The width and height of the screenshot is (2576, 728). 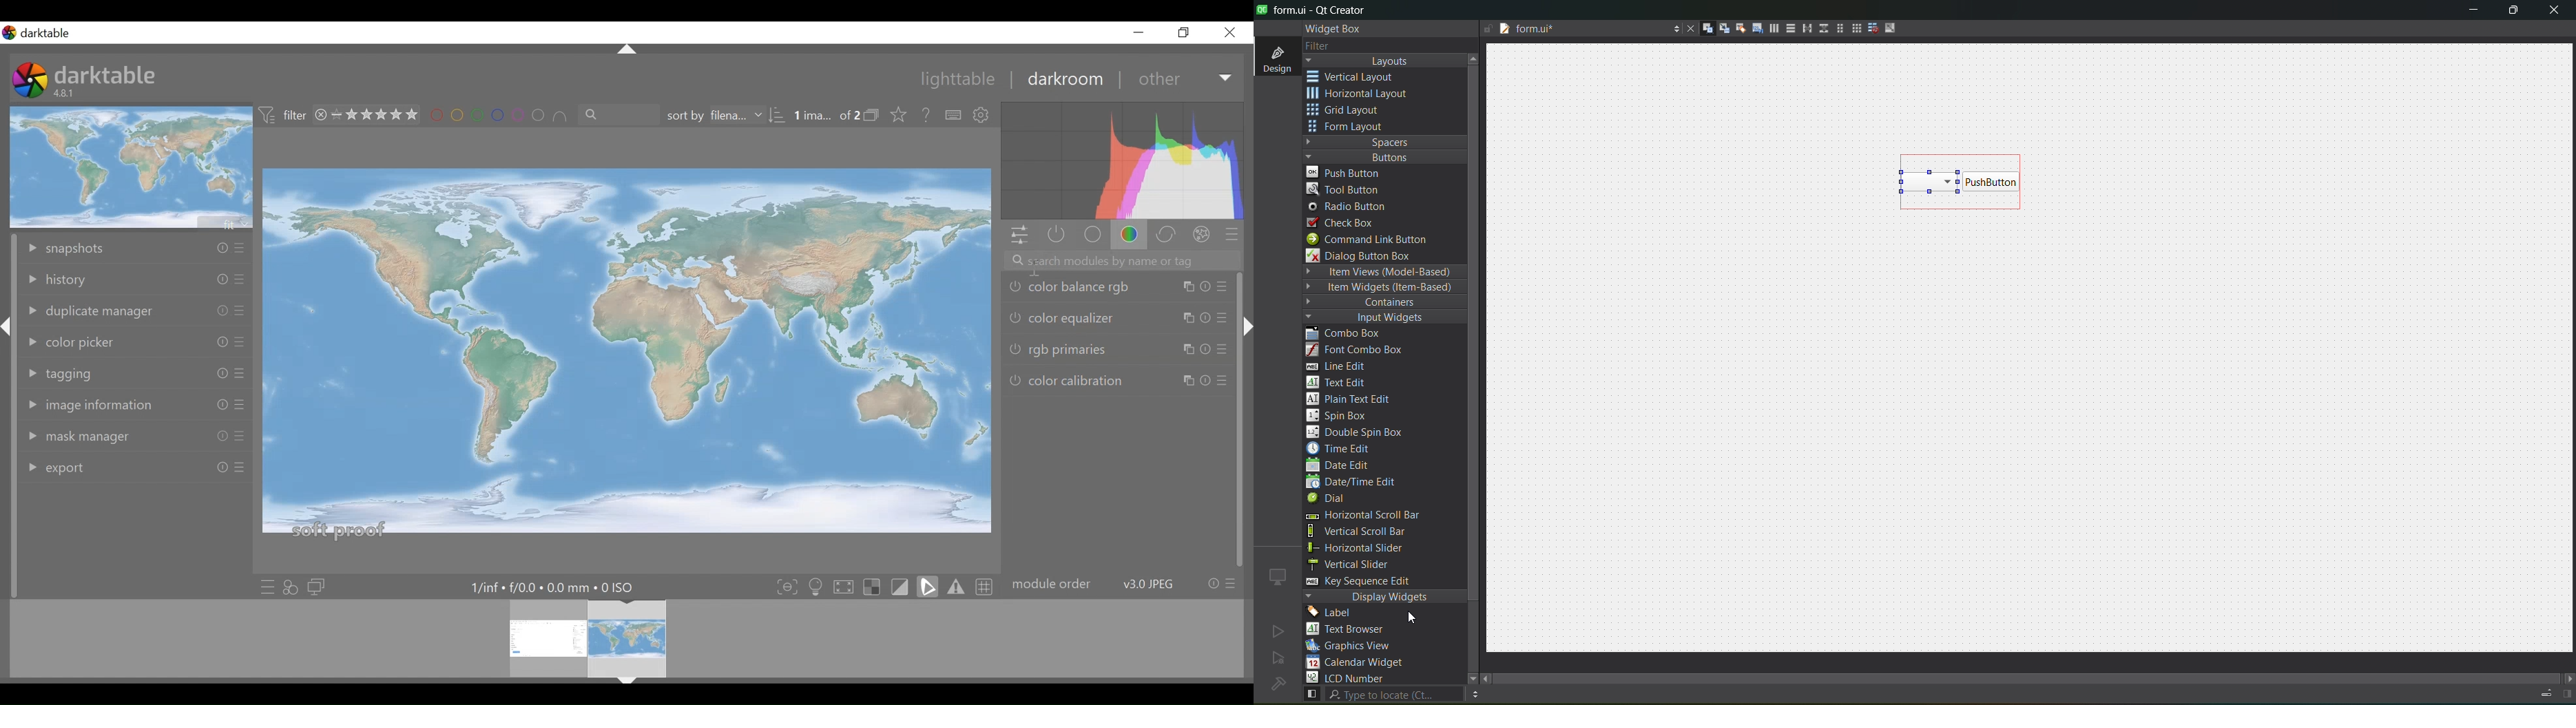 What do you see at coordinates (93, 437) in the screenshot?
I see `mask manager` at bounding box center [93, 437].